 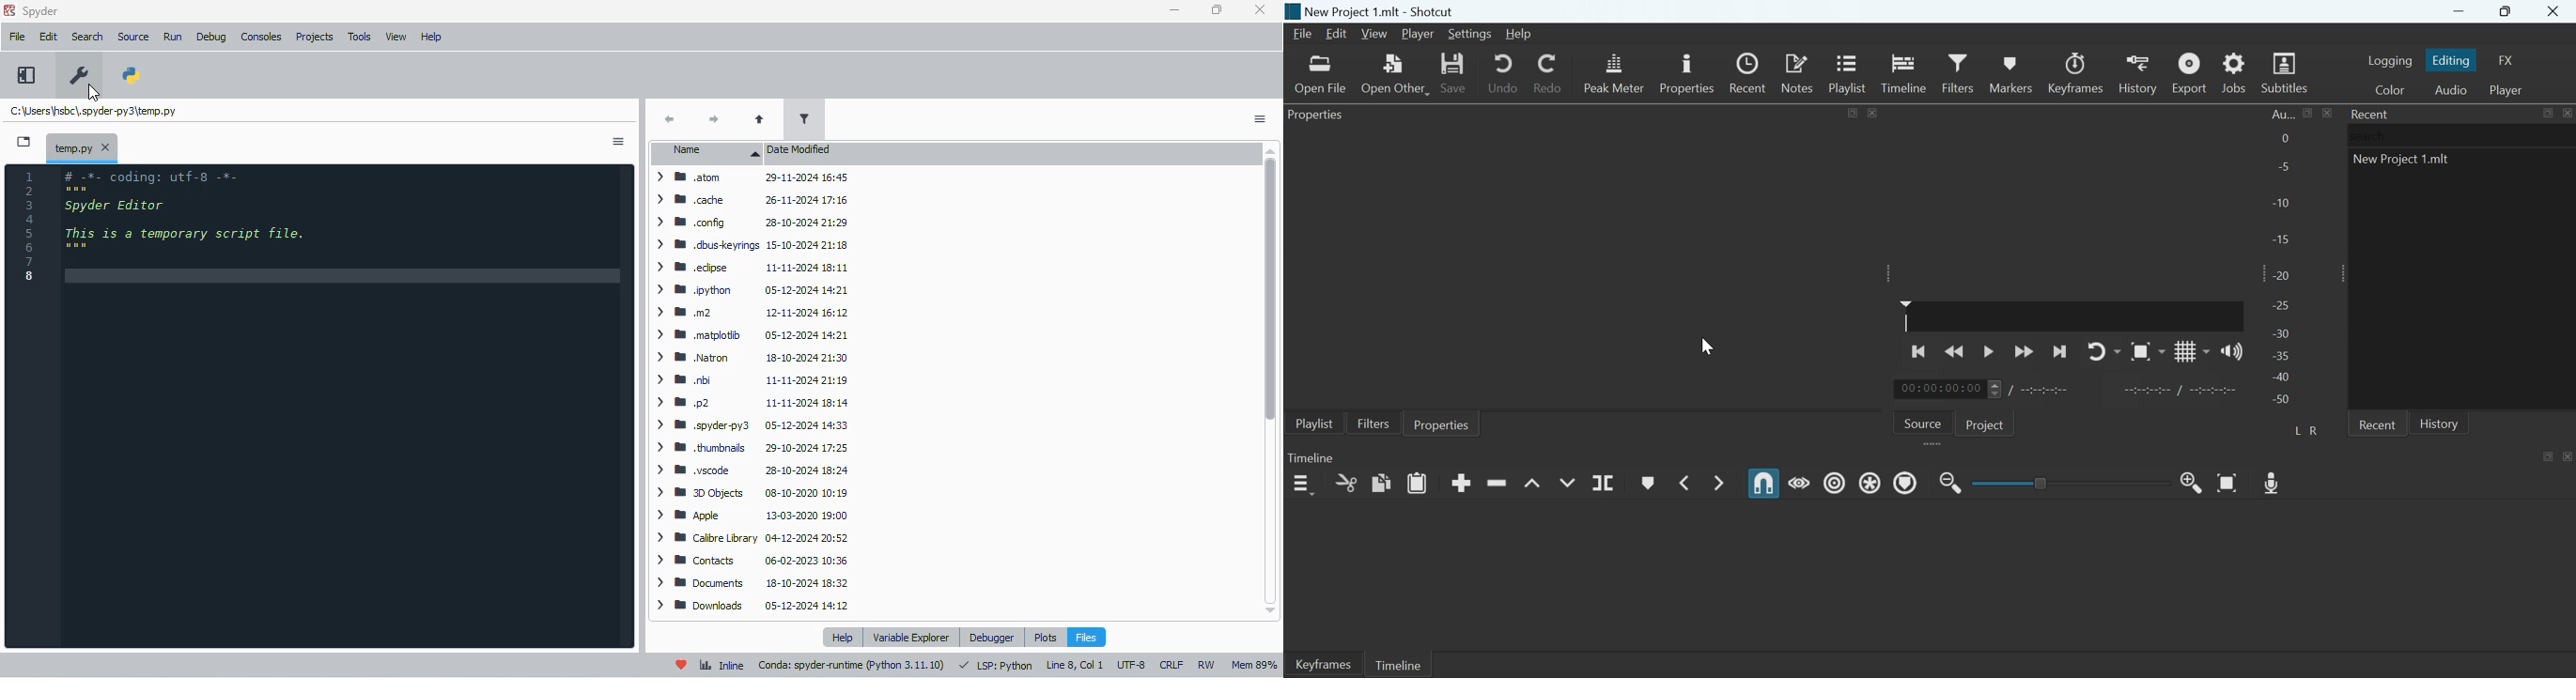 I want to click on maximize, so click(x=1218, y=9).